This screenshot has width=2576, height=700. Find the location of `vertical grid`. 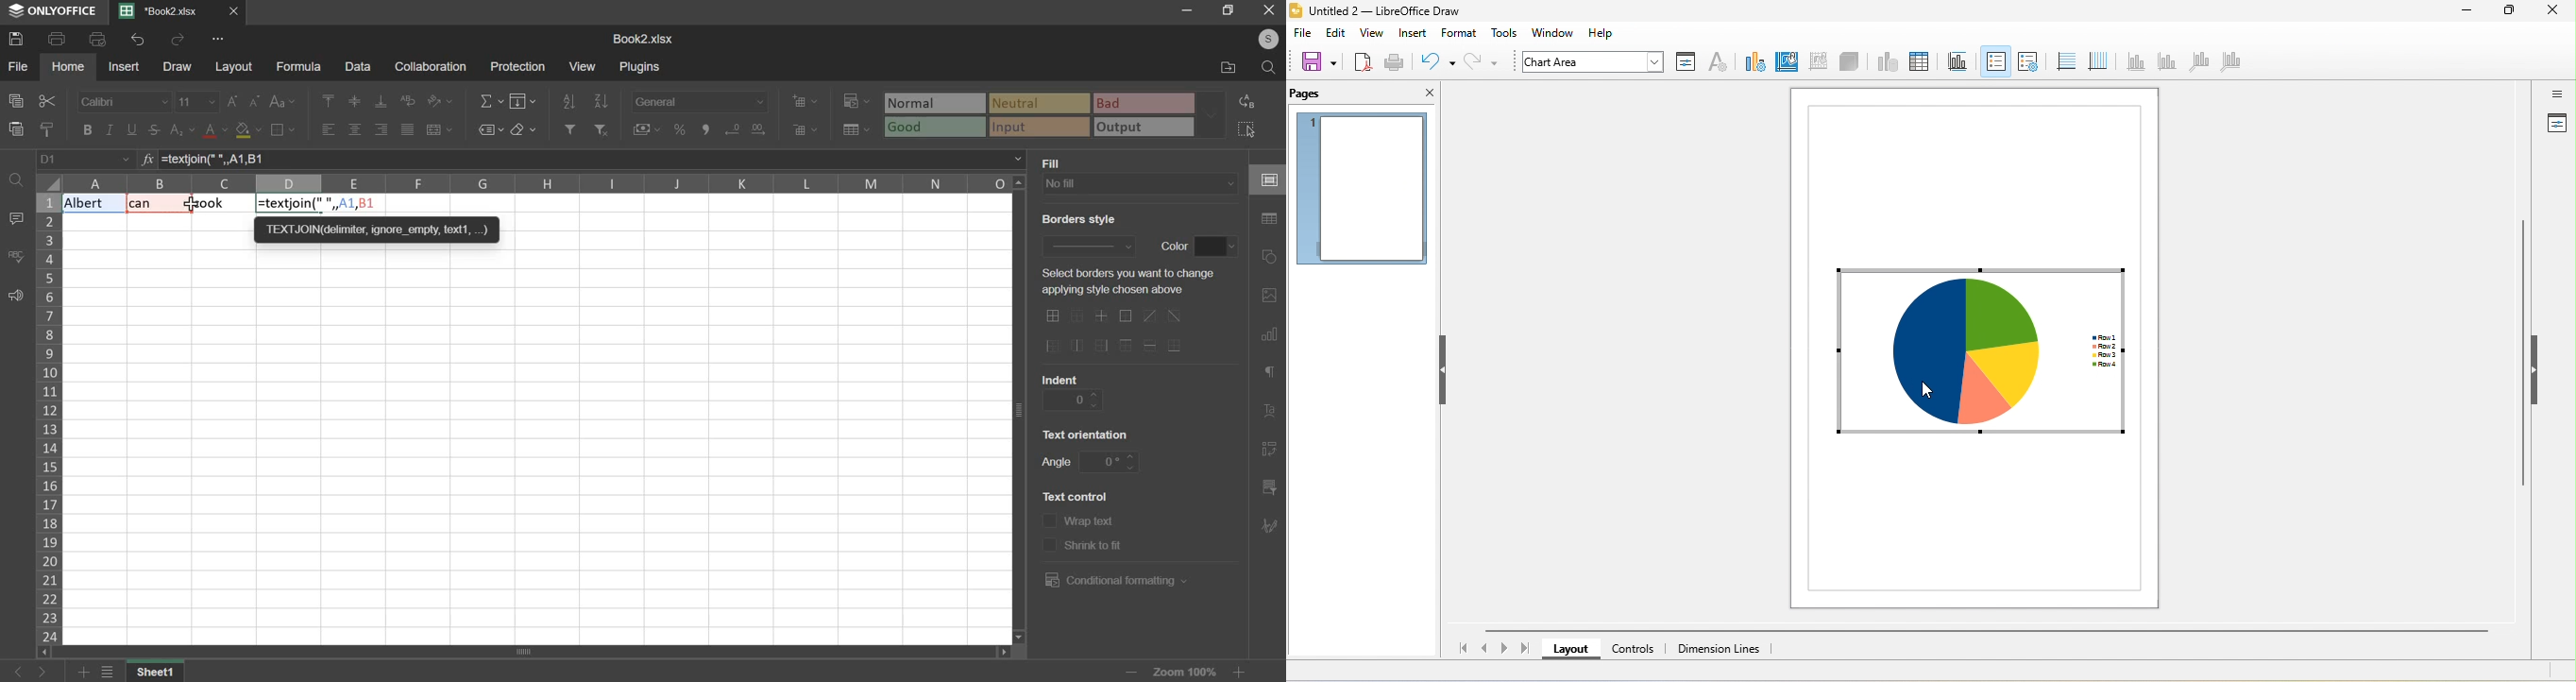

vertical grid is located at coordinates (2096, 60).